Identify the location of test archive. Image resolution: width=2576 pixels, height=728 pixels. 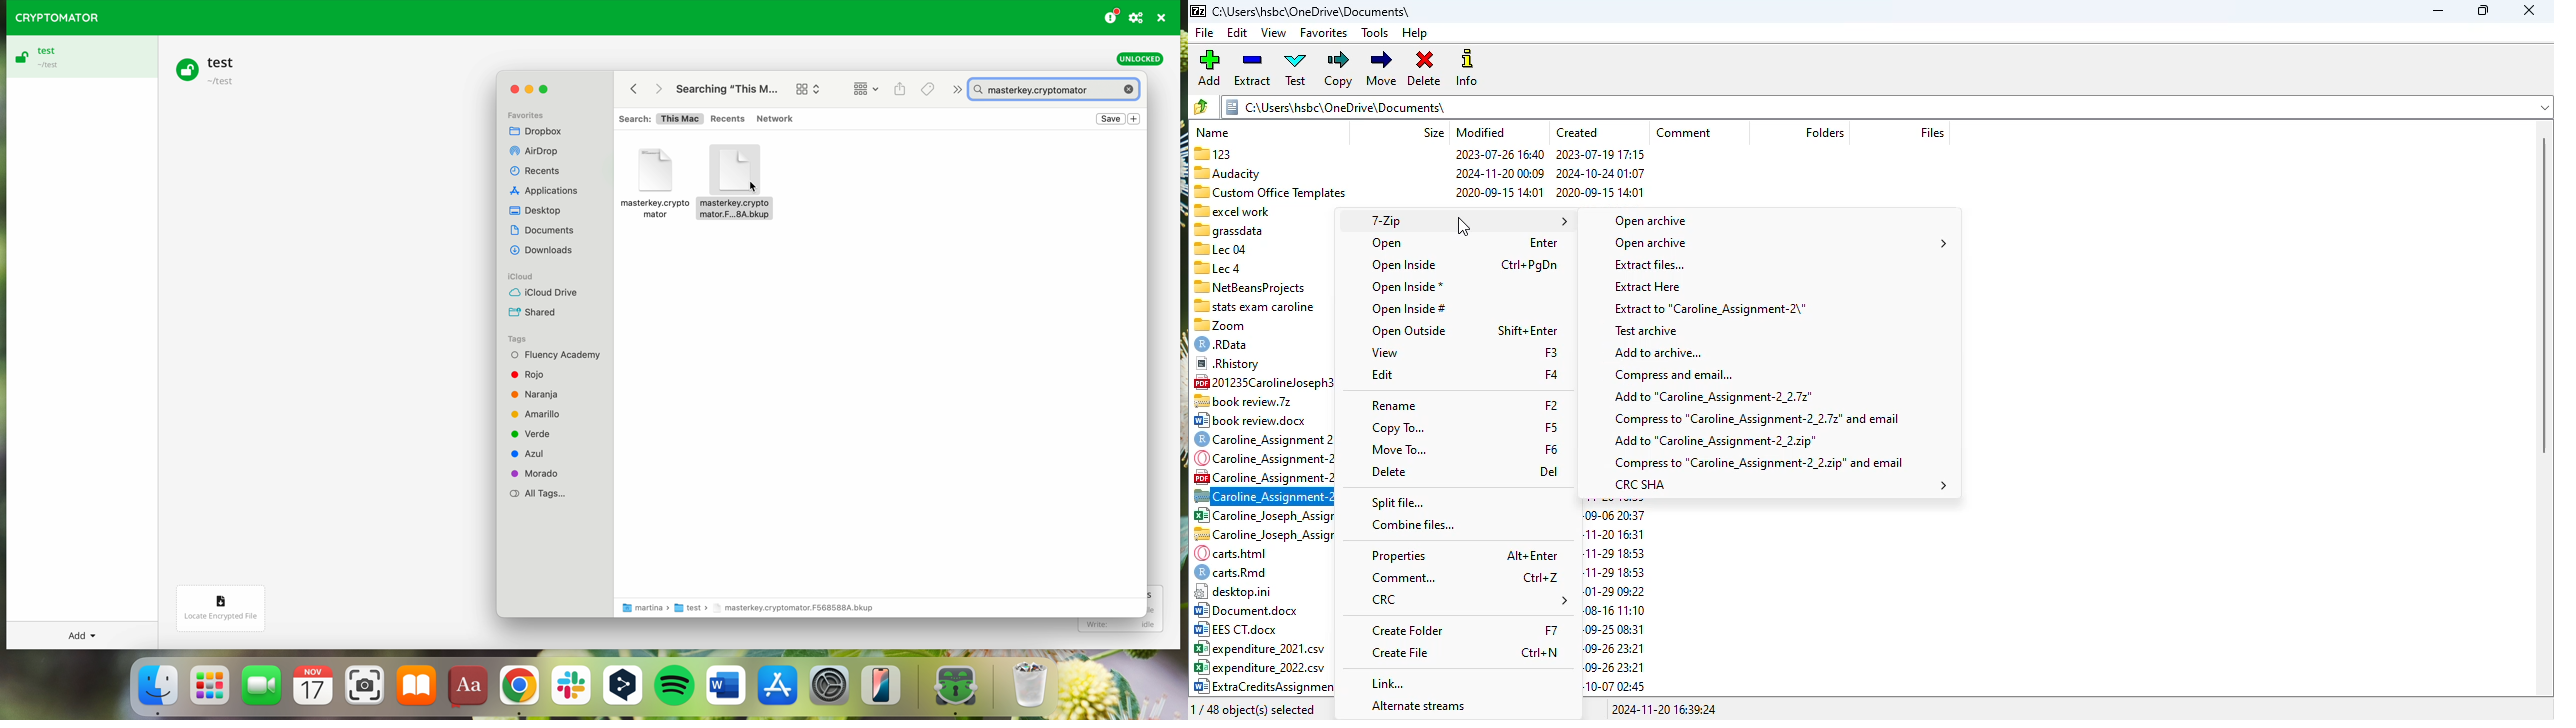
(1648, 330).